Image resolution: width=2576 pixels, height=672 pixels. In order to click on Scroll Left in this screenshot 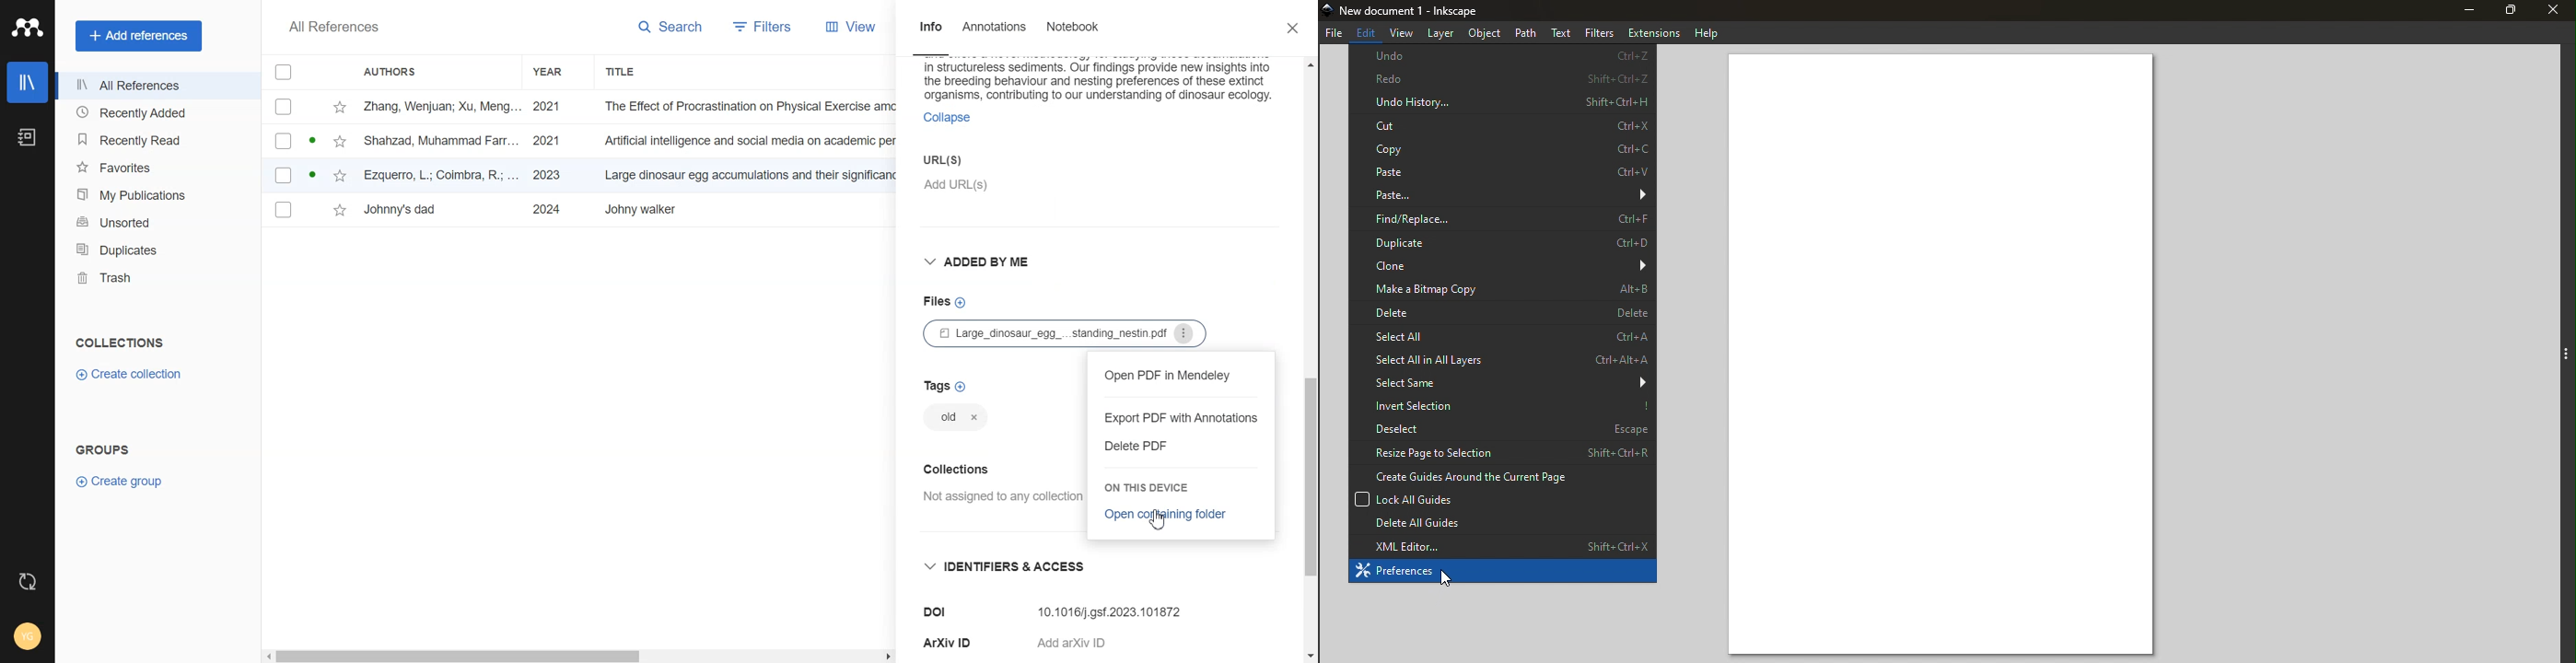, I will do `click(266, 656)`.